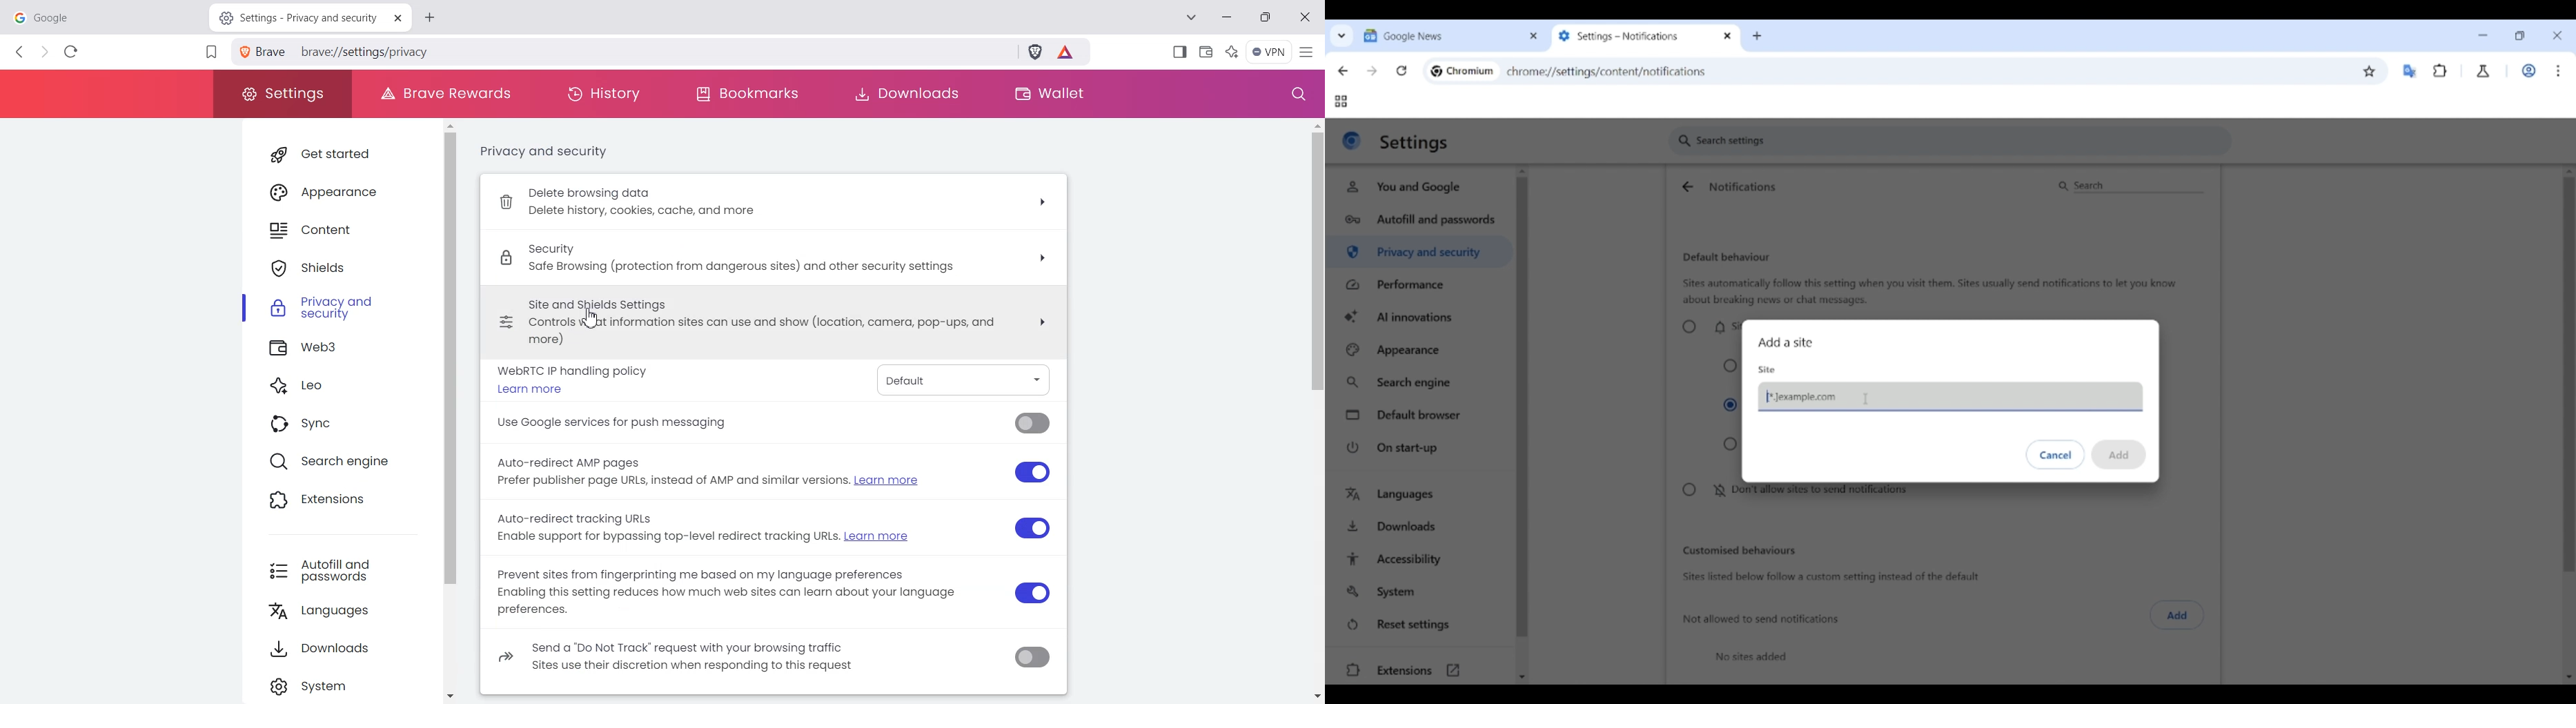 The image size is (2576, 728). I want to click on Quick slide to top, so click(2569, 171).